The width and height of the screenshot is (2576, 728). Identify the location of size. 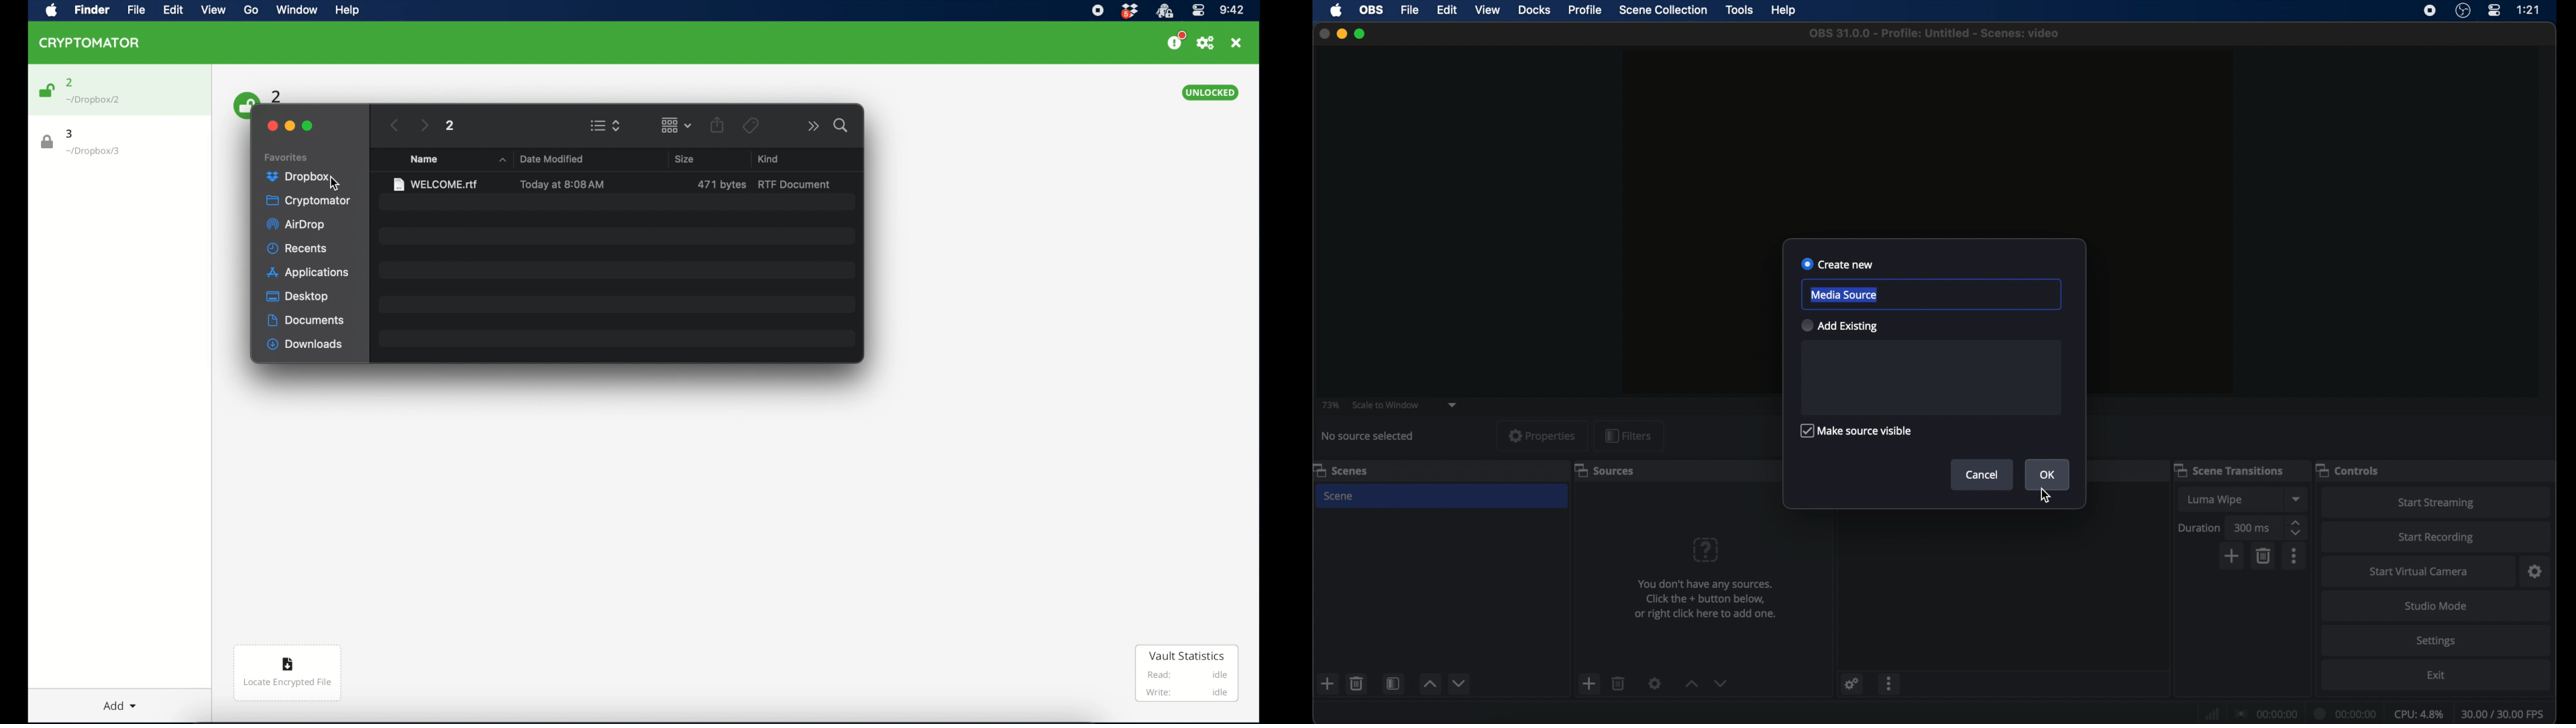
(684, 159).